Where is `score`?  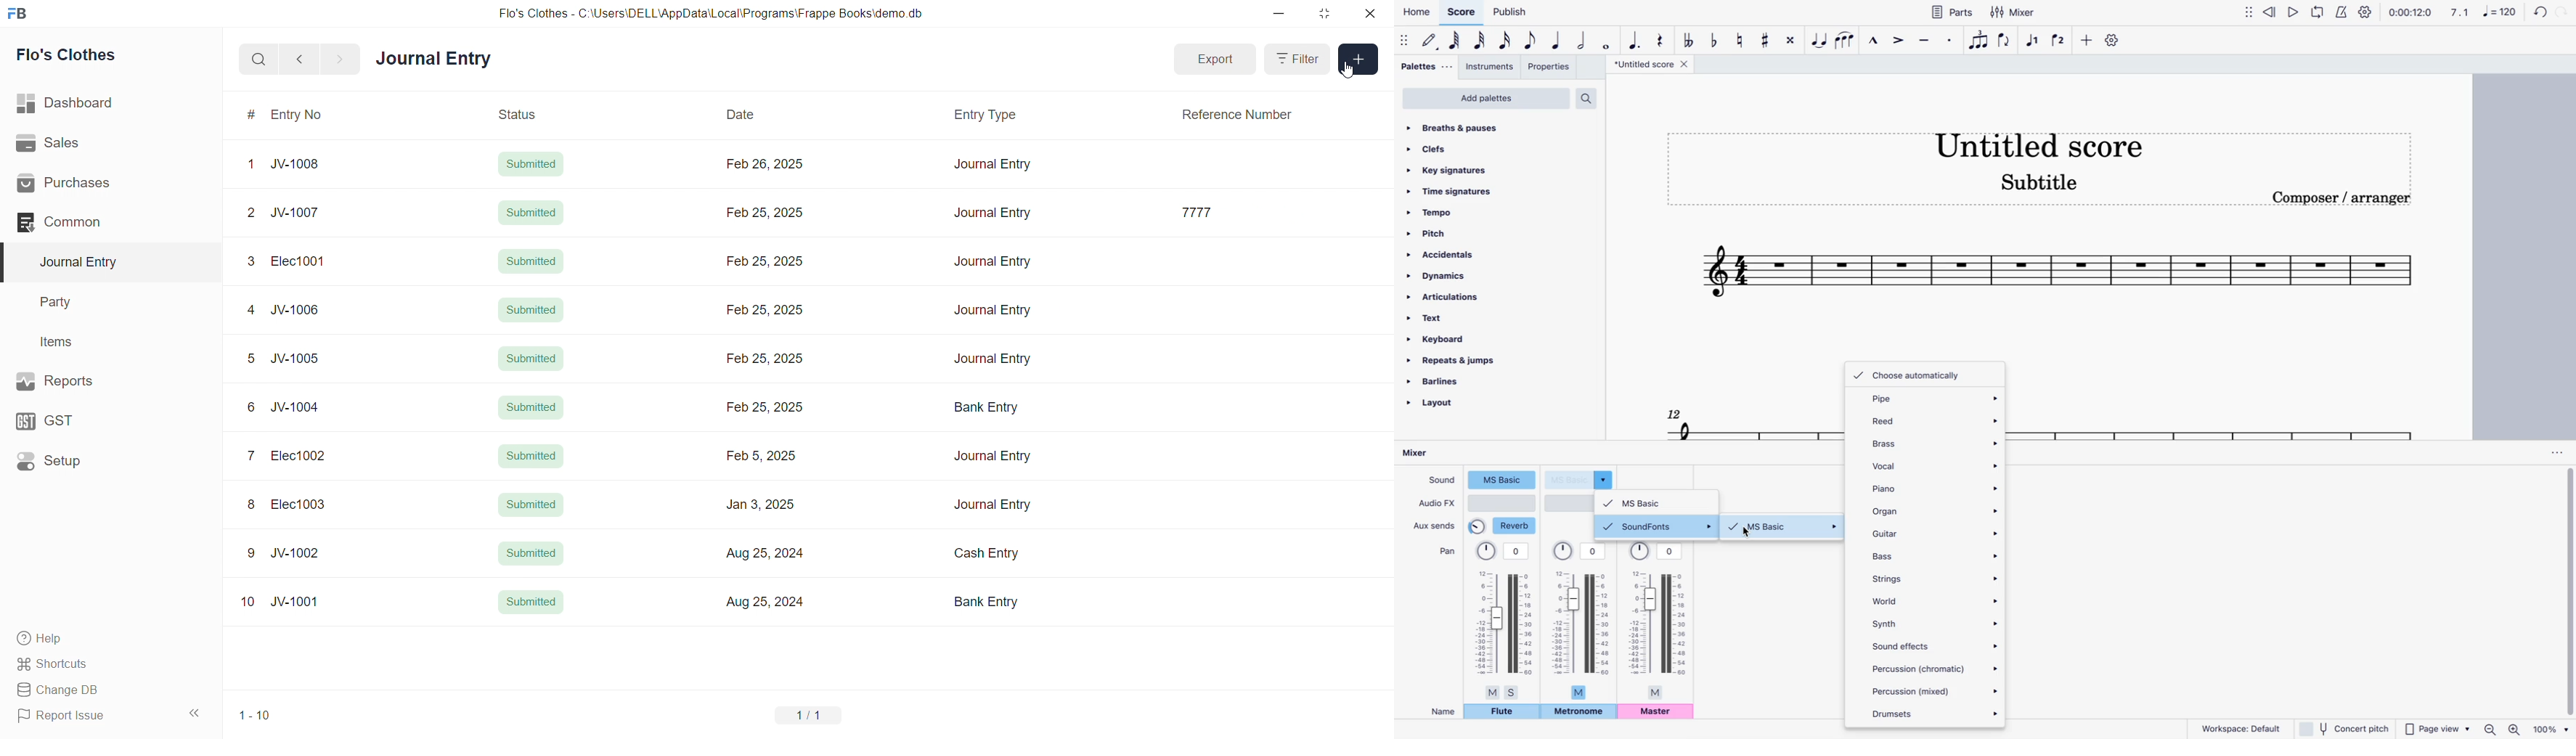
score is located at coordinates (1462, 13).